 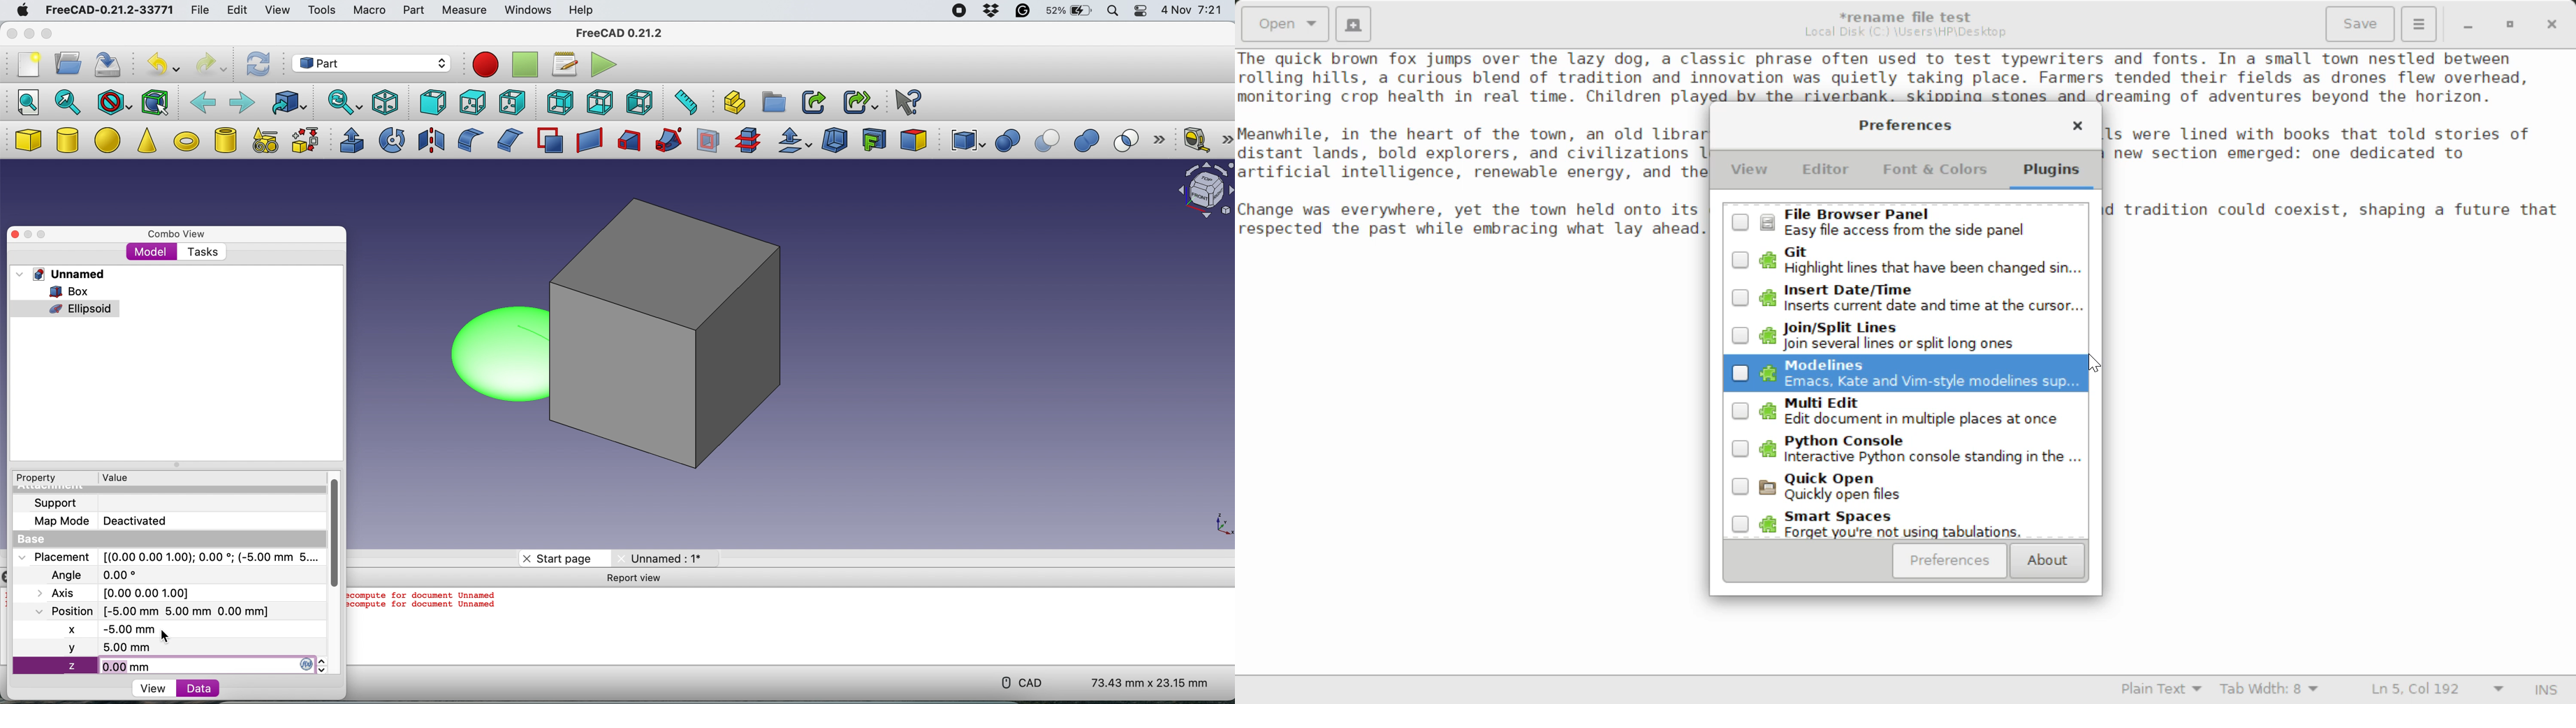 What do you see at coordinates (602, 66) in the screenshot?
I see `execute macros` at bounding box center [602, 66].